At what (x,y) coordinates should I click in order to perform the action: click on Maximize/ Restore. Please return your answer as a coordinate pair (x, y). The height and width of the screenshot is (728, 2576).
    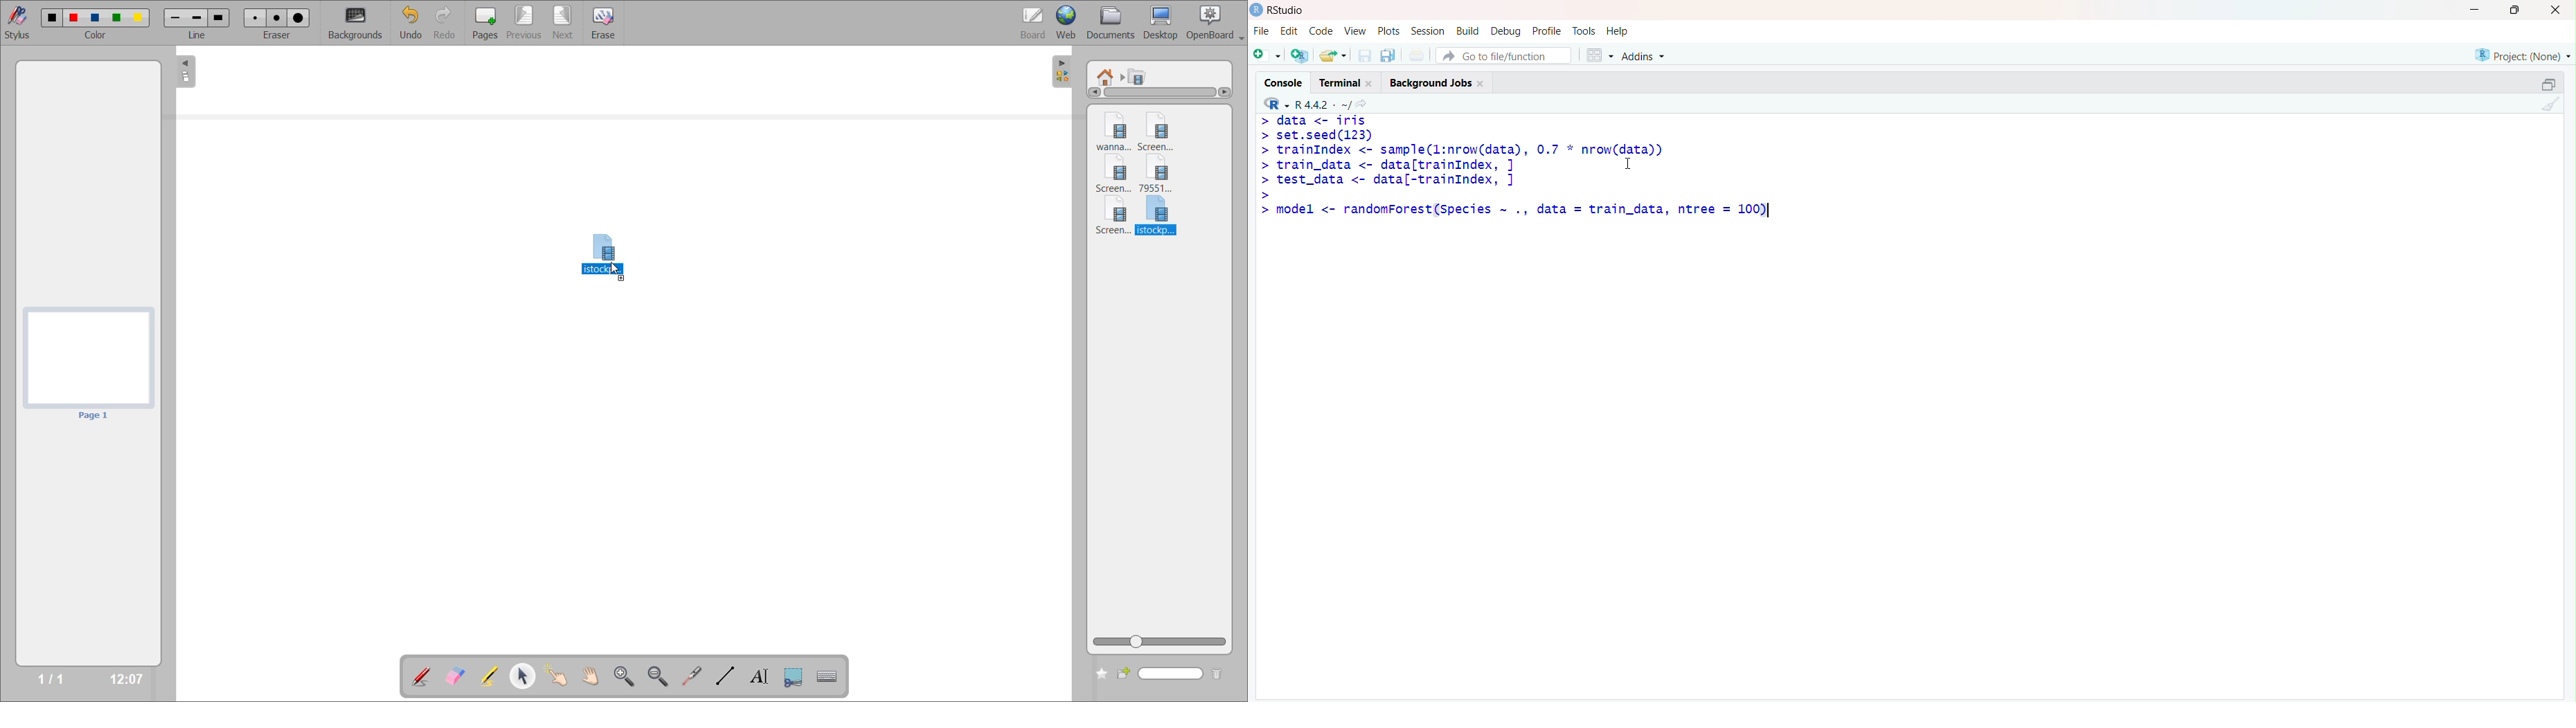
    Looking at the image, I should click on (2546, 83).